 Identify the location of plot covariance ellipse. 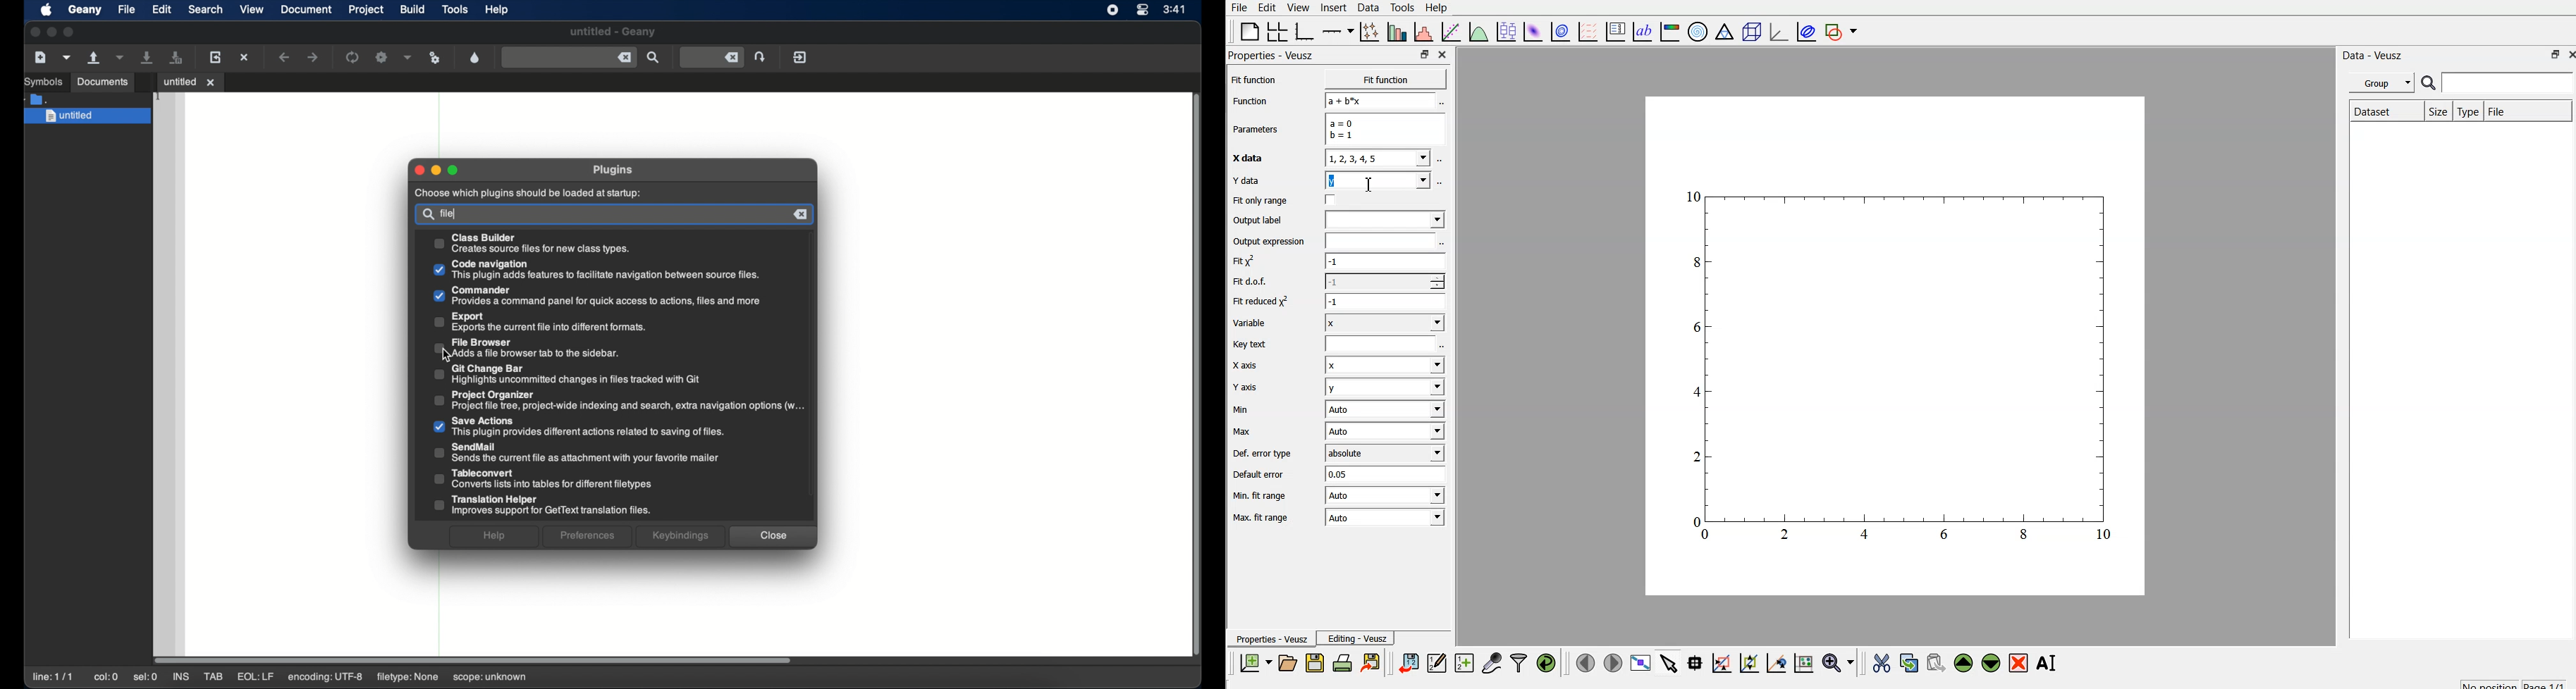
(1808, 34).